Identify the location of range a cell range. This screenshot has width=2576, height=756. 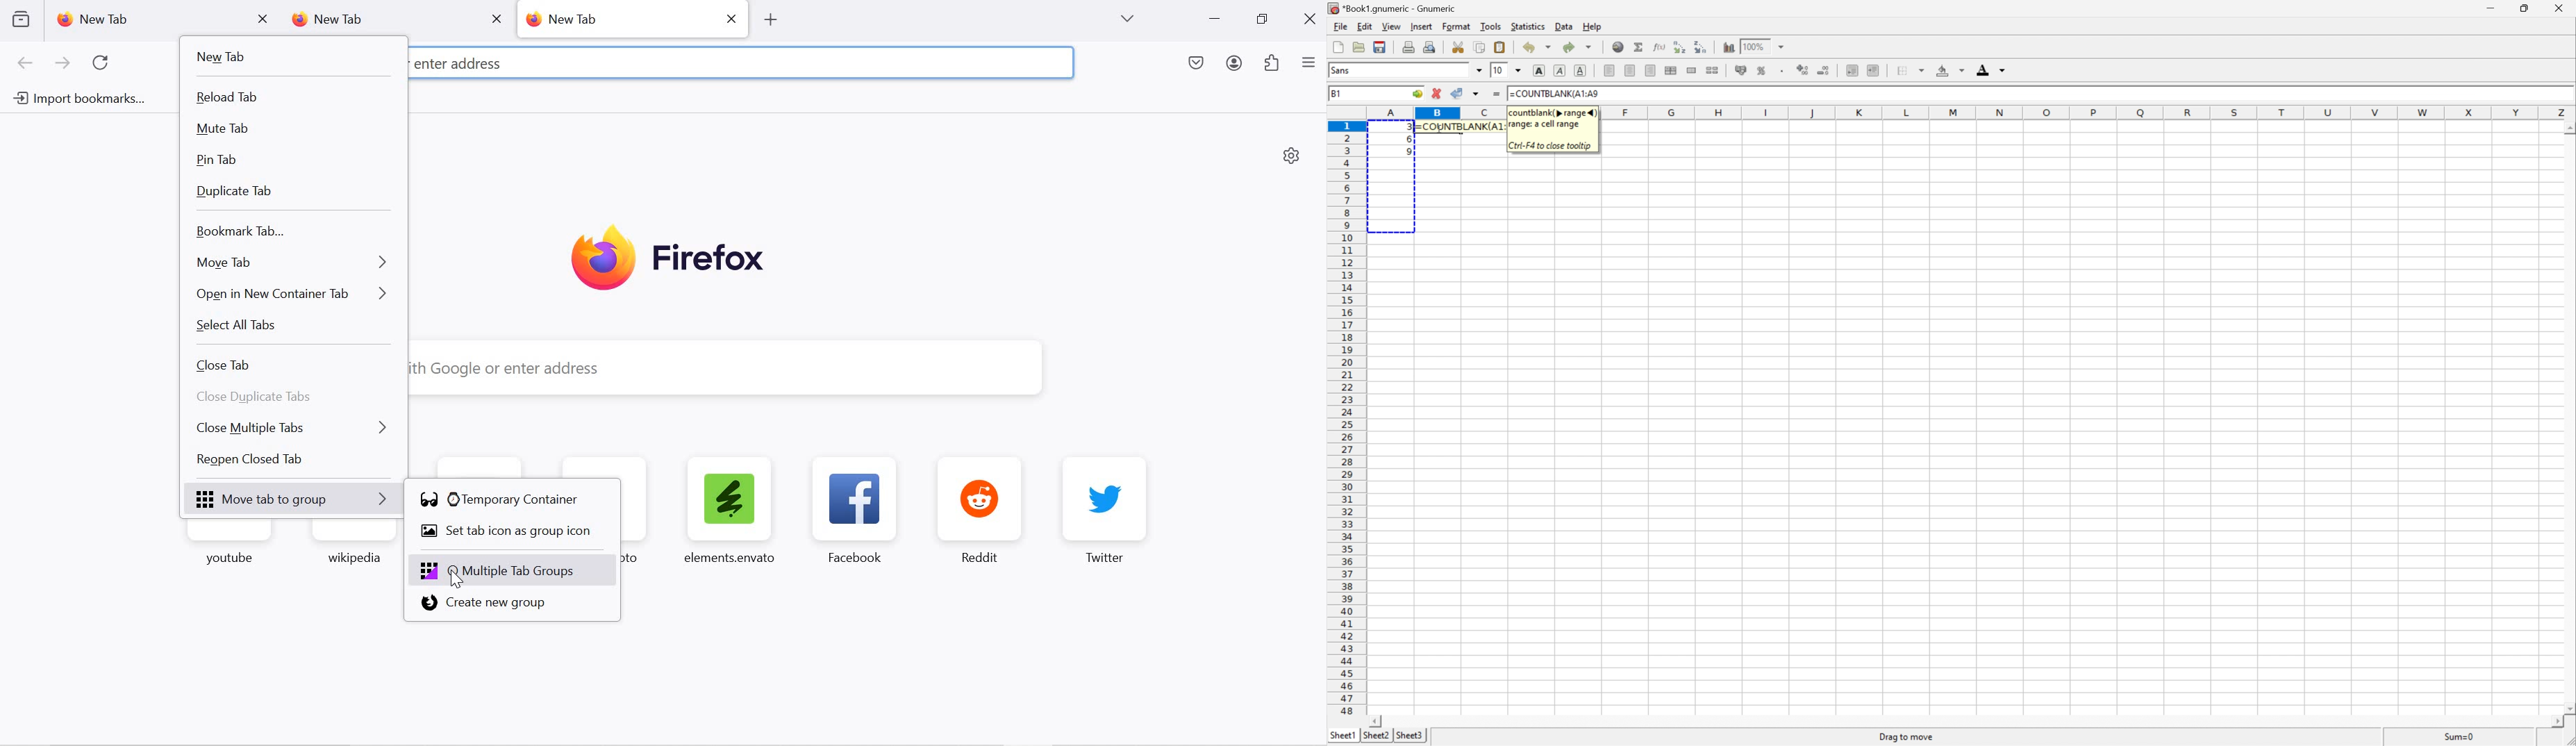
(1545, 125).